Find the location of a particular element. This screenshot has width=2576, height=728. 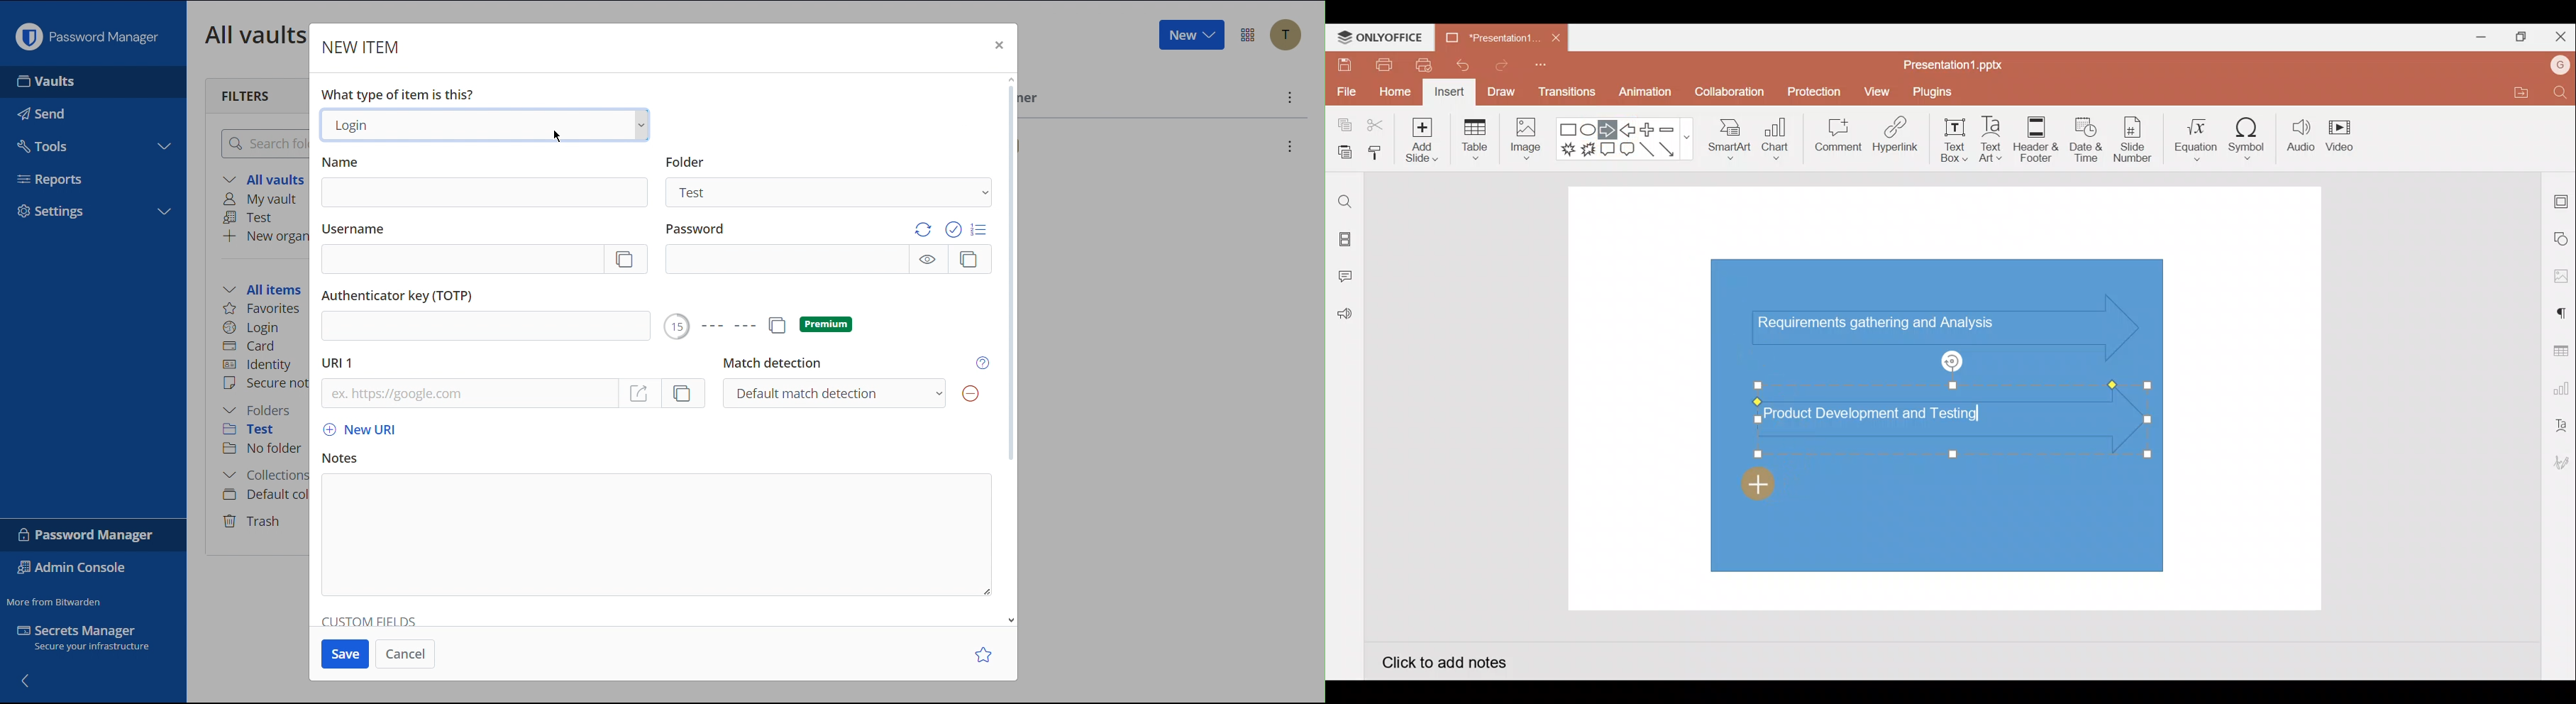

Back is located at coordinates (27, 679).